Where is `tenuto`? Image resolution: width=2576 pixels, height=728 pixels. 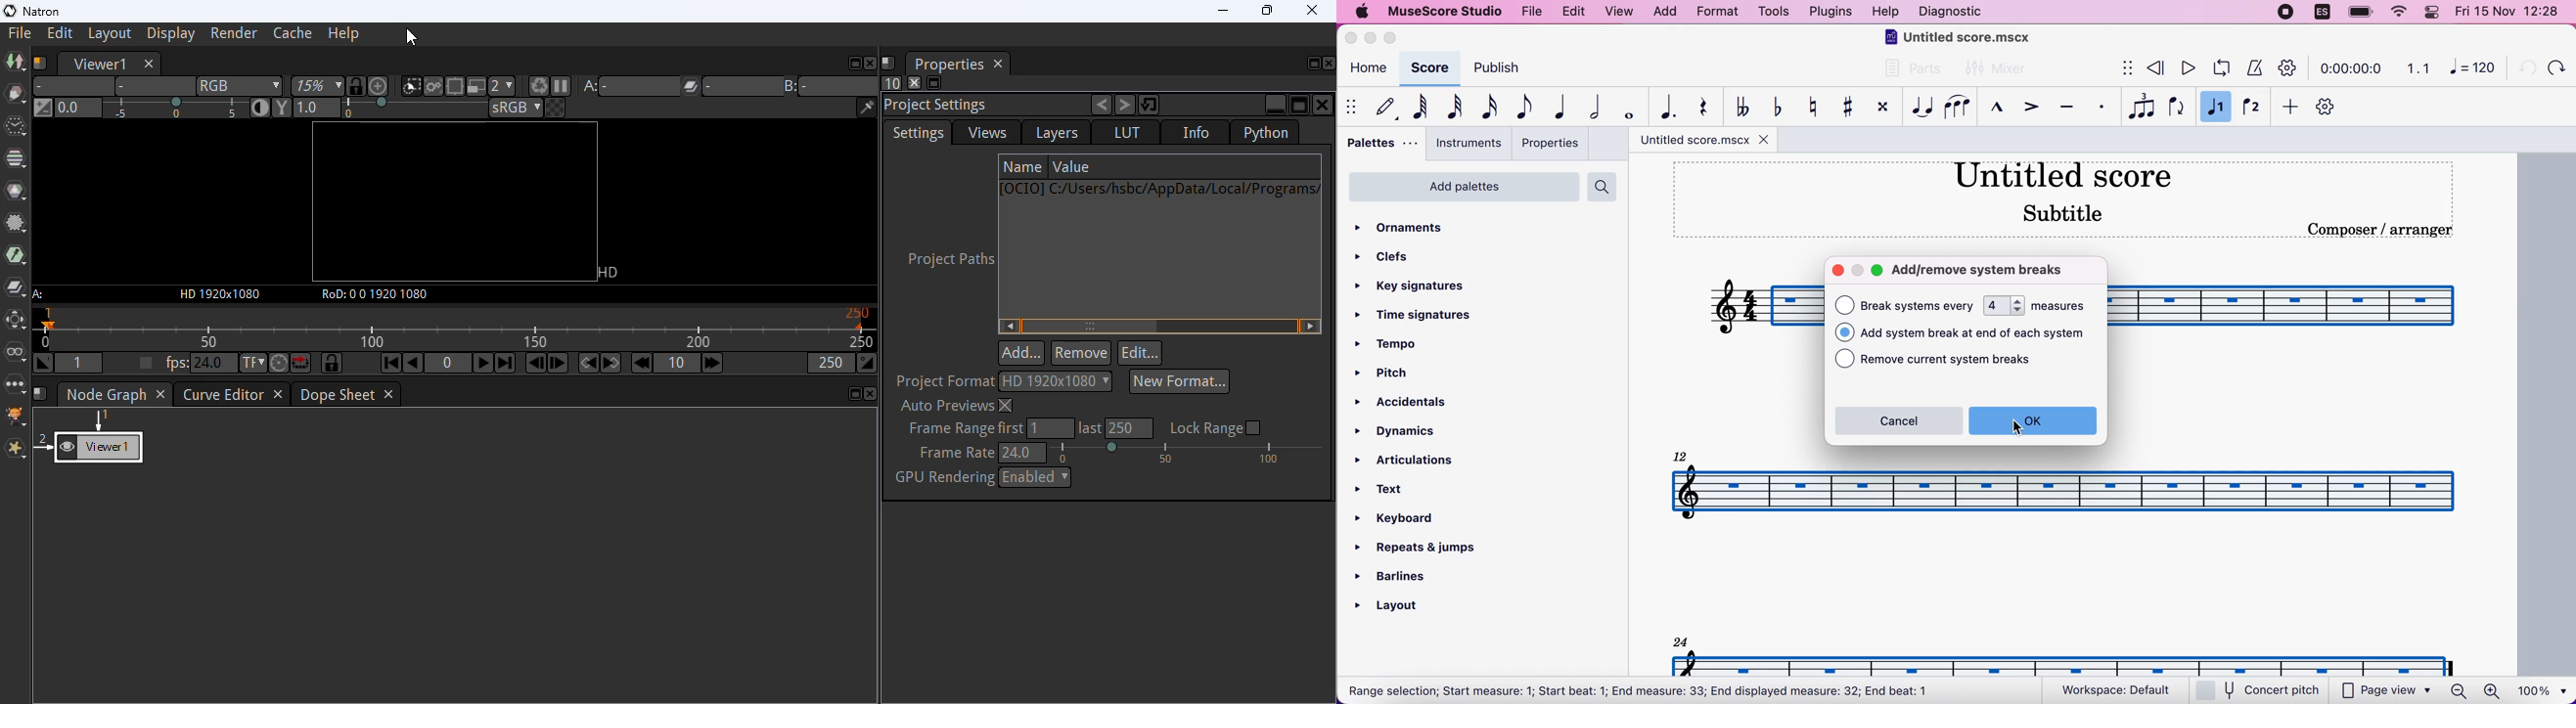
tenuto is located at coordinates (2067, 107).